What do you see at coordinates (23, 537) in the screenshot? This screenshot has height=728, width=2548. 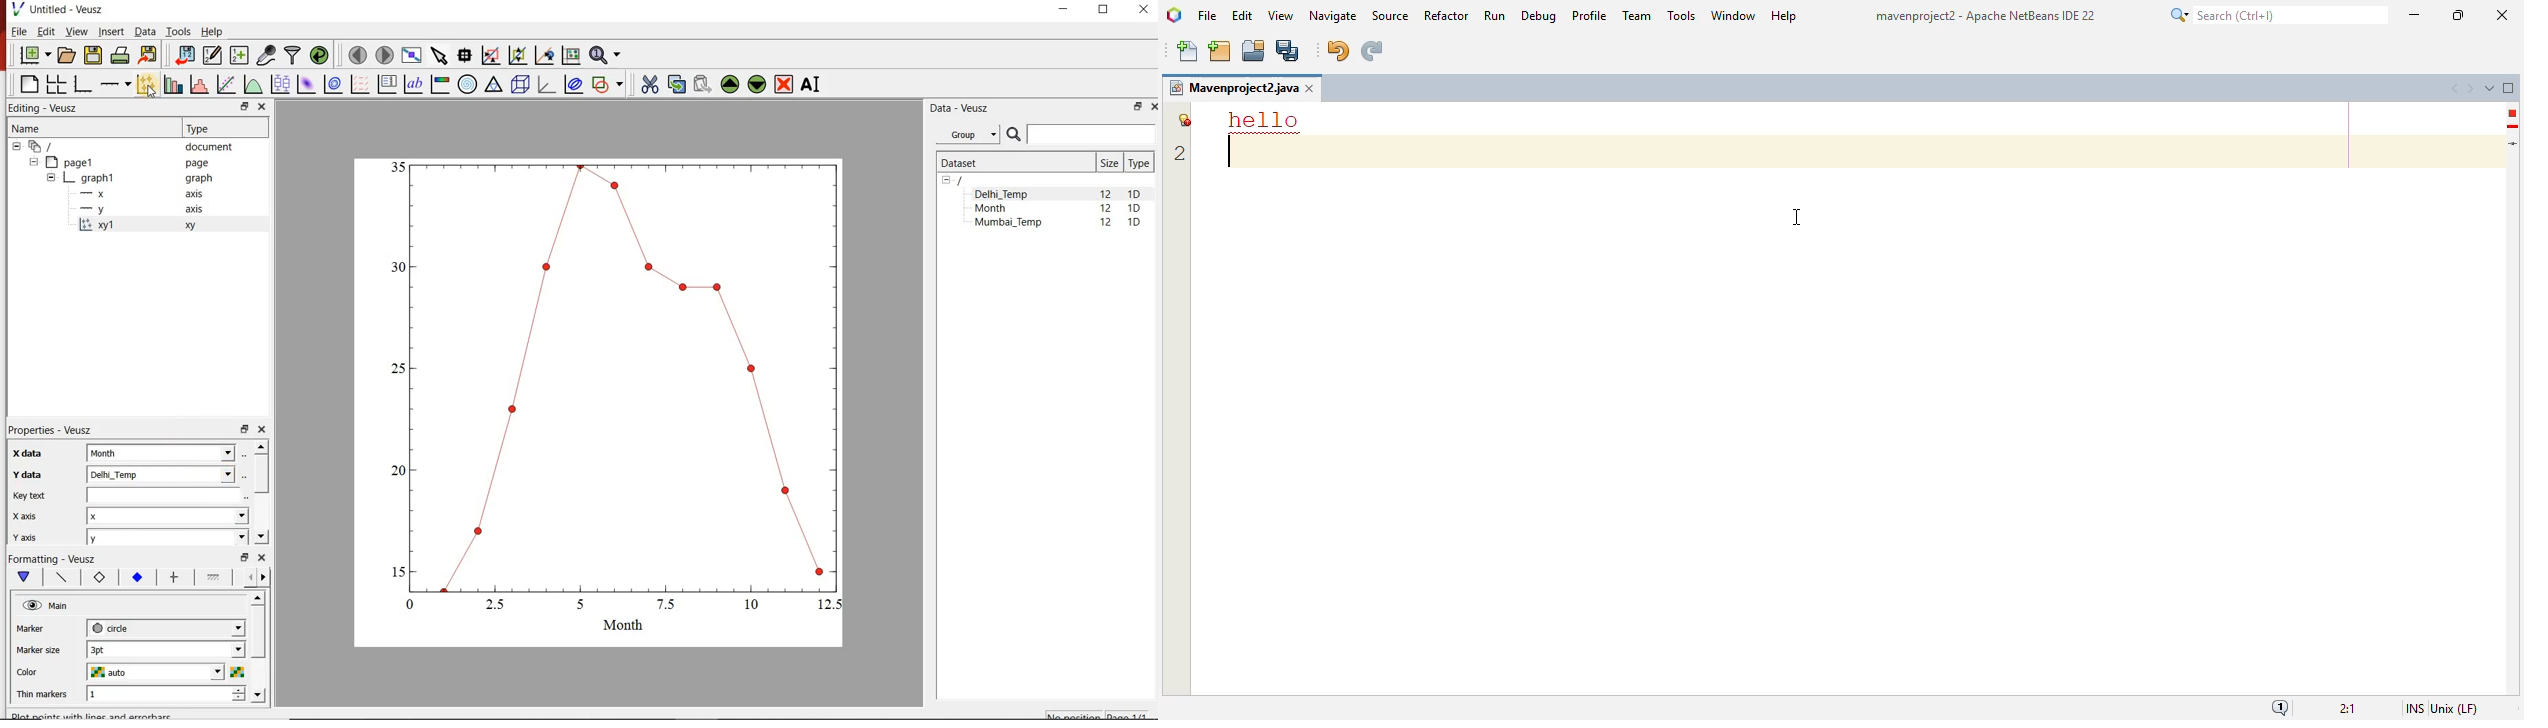 I see `y axis` at bounding box center [23, 537].